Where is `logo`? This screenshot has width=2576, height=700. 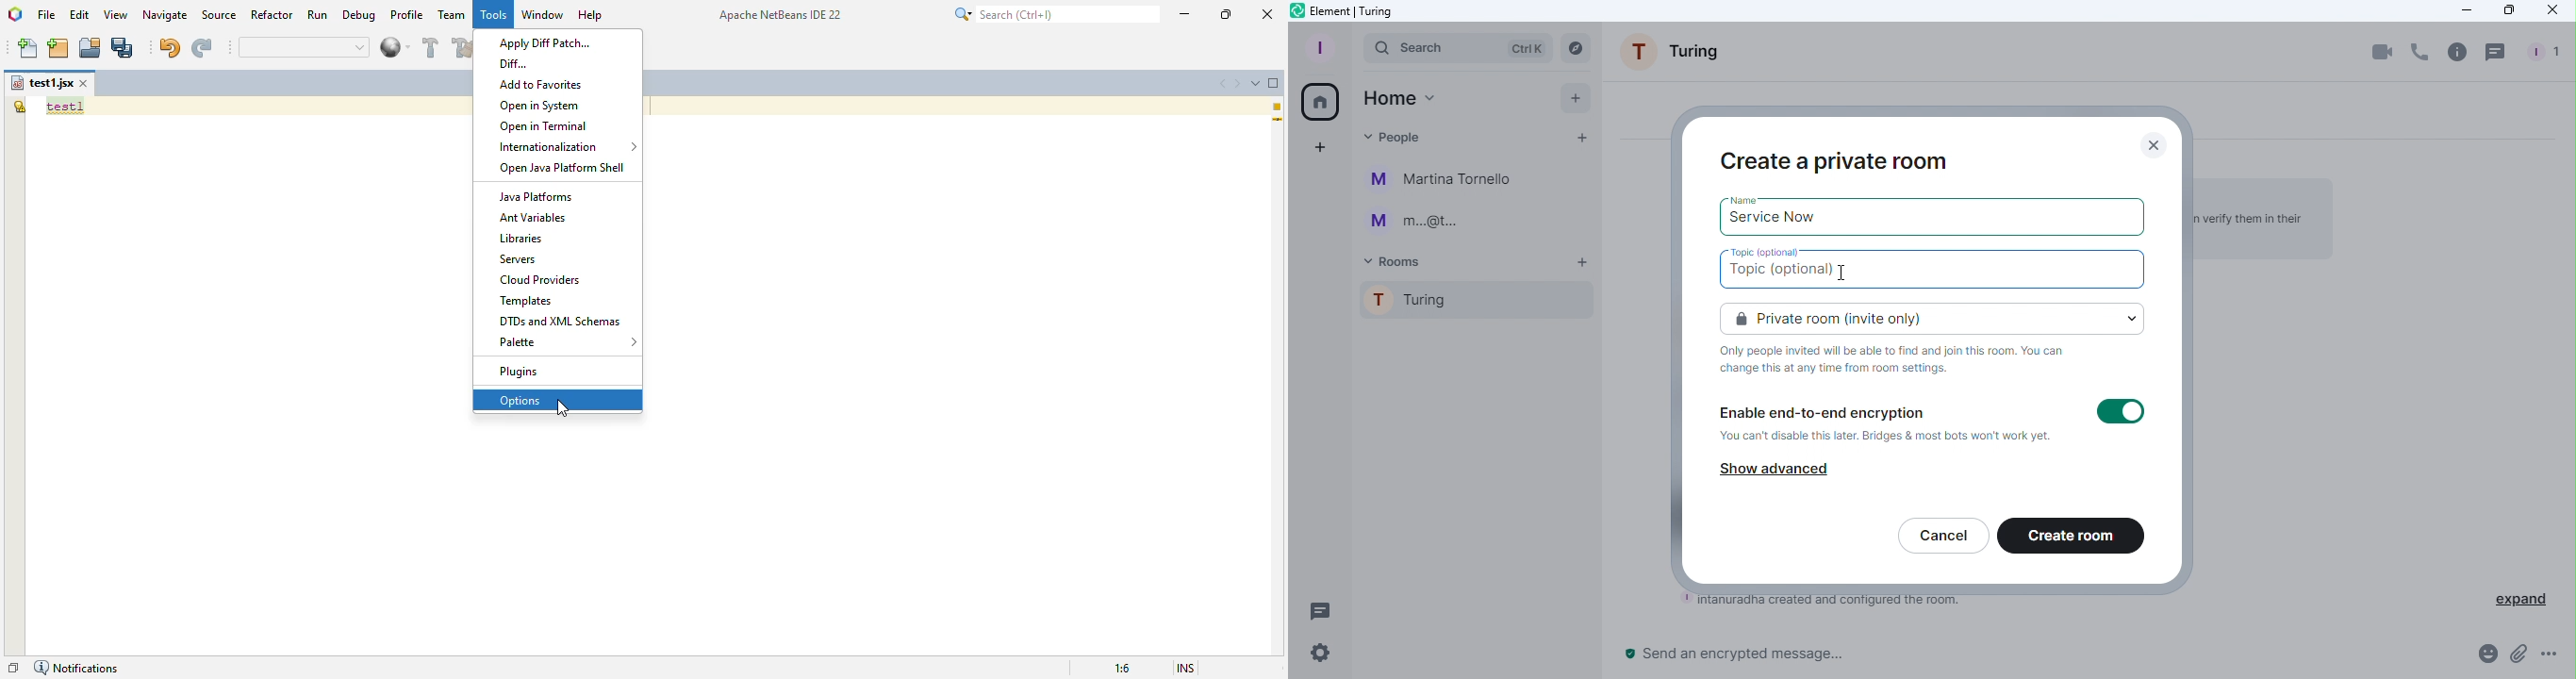 logo is located at coordinates (14, 13).